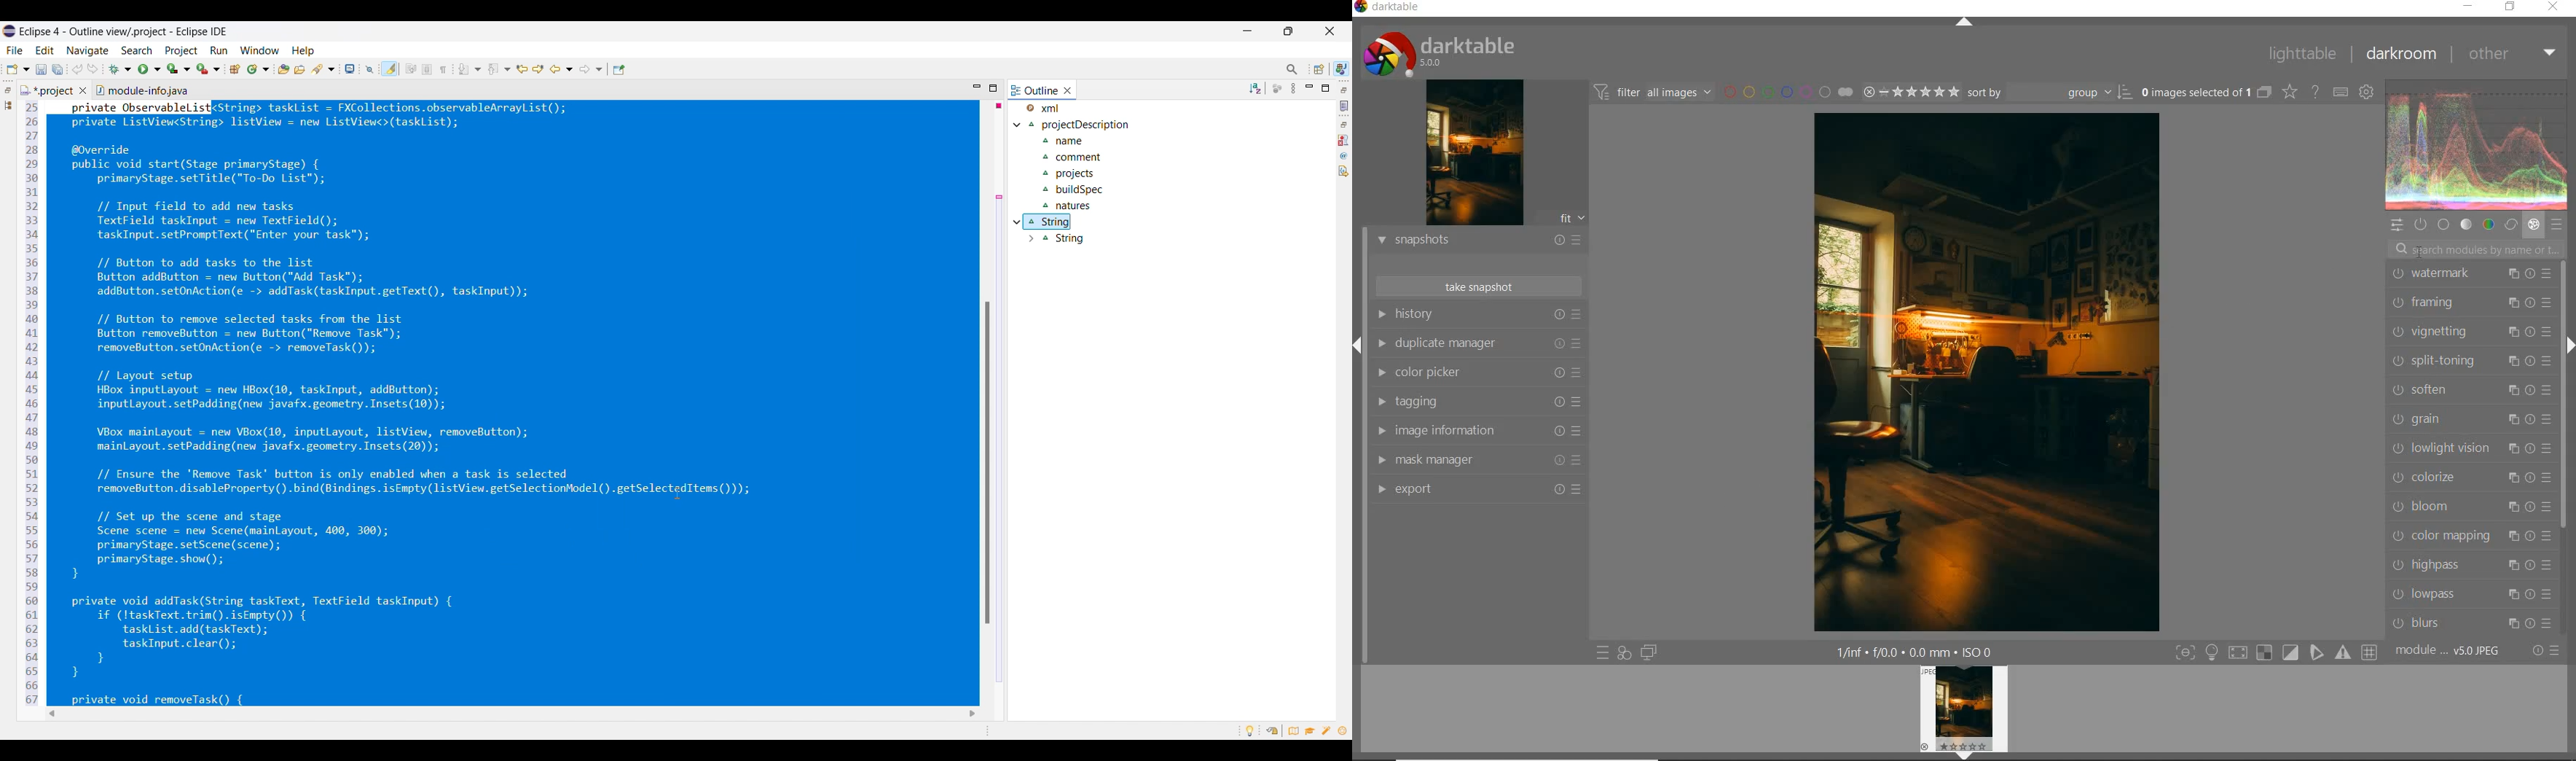 Image resolution: width=2576 pixels, height=784 pixels. Describe the element at coordinates (2340, 93) in the screenshot. I see `set keyboard shortcuts` at that location.